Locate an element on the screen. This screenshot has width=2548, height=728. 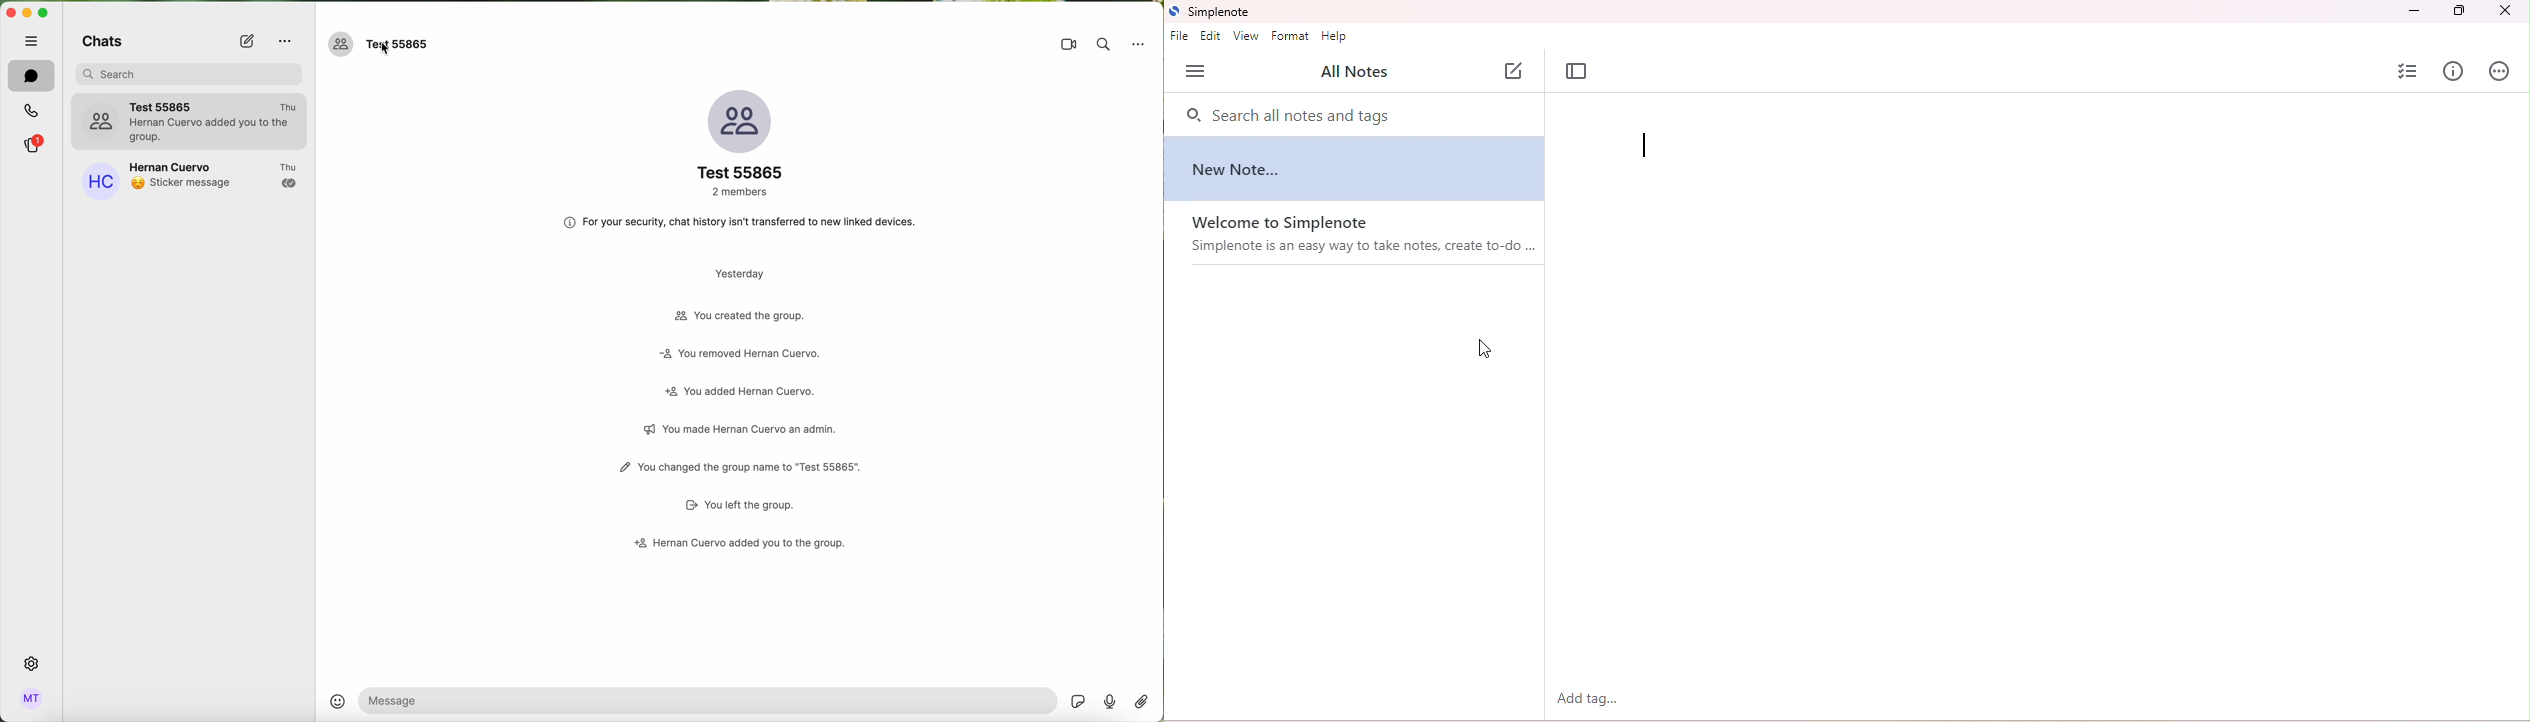
Hernan Cuervo contact is located at coordinates (189, 179).